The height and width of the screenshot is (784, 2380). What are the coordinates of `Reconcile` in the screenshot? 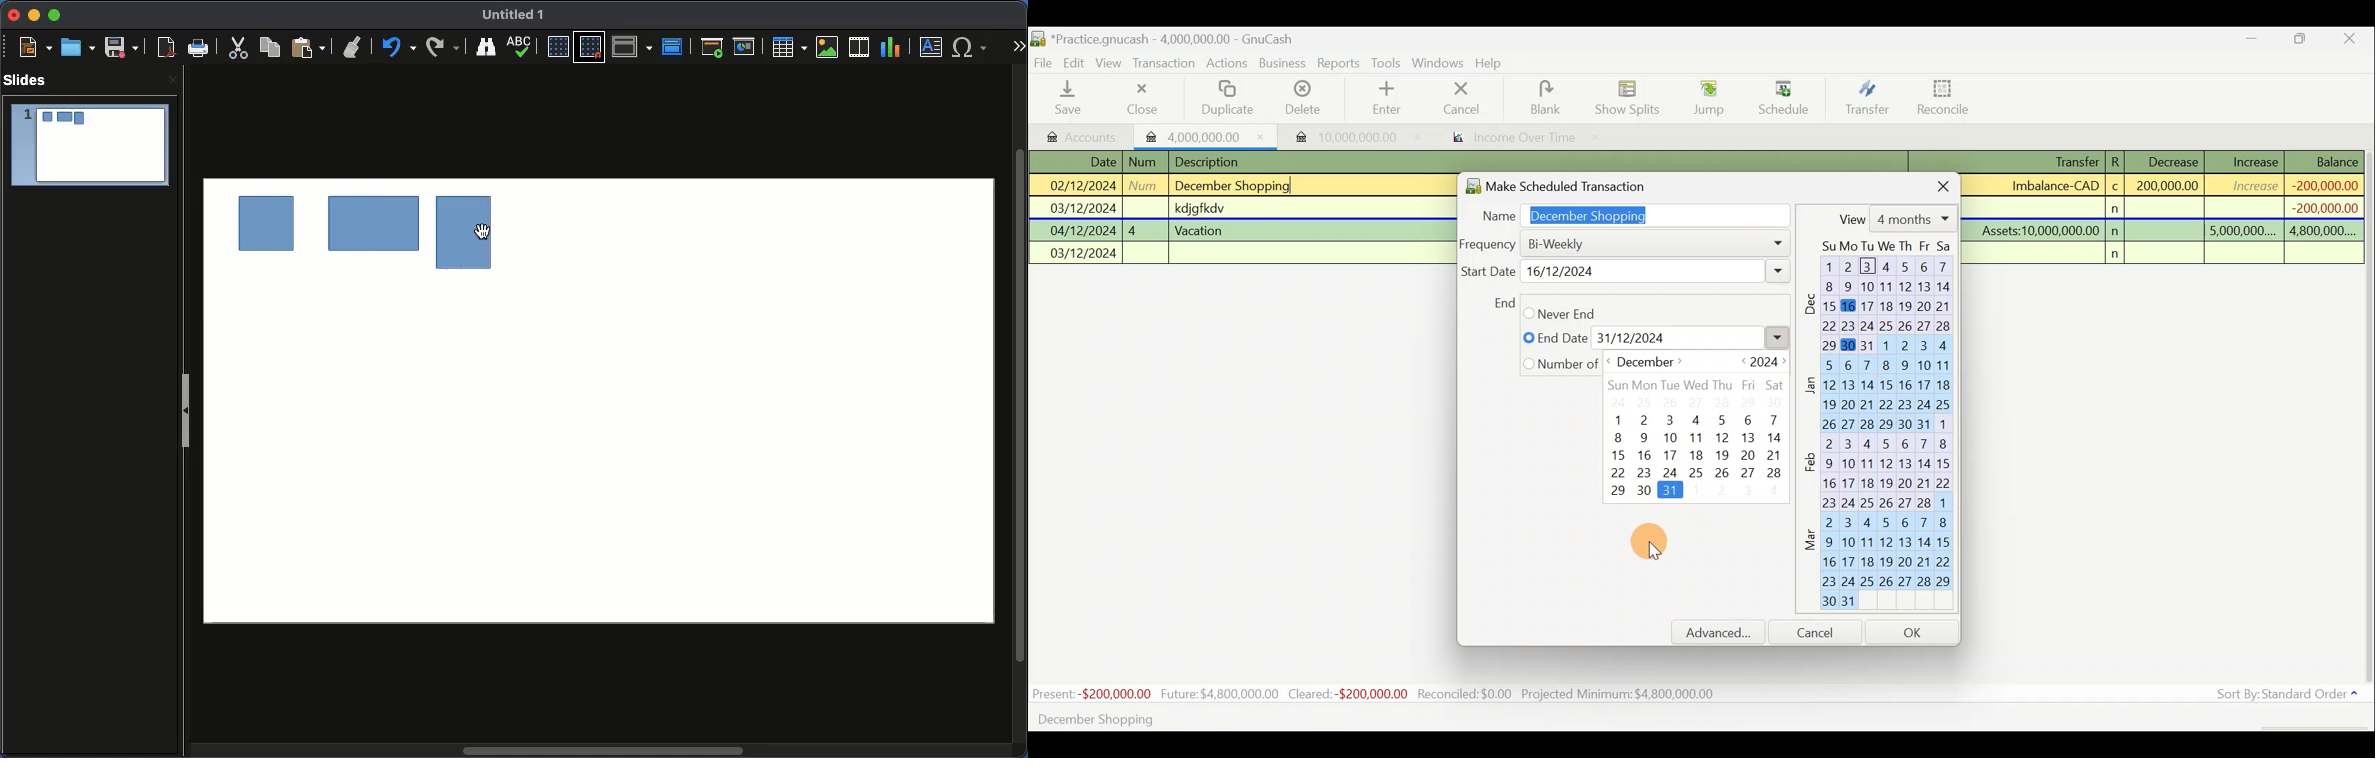 It's located at (1949, 96).